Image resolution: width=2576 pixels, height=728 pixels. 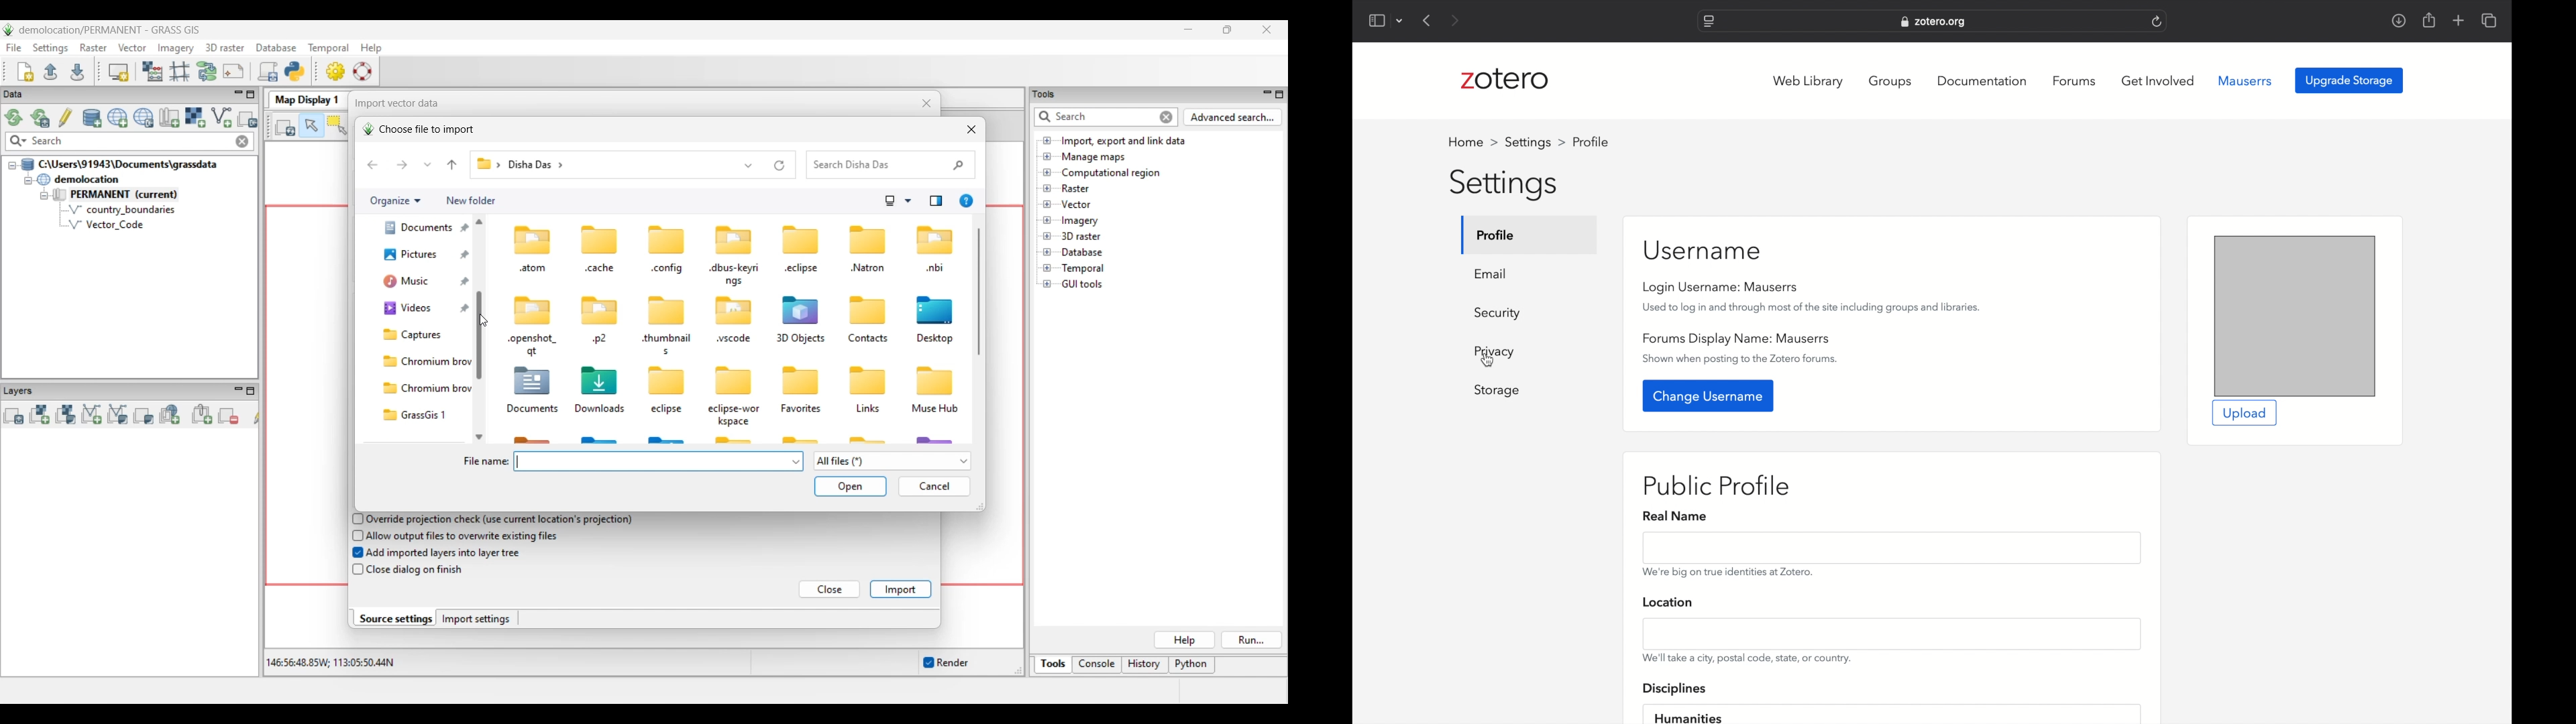 What do you see at coordinates (2295, 316) in the screenshot?
I see `preview` at bounding box center [2295, 316].